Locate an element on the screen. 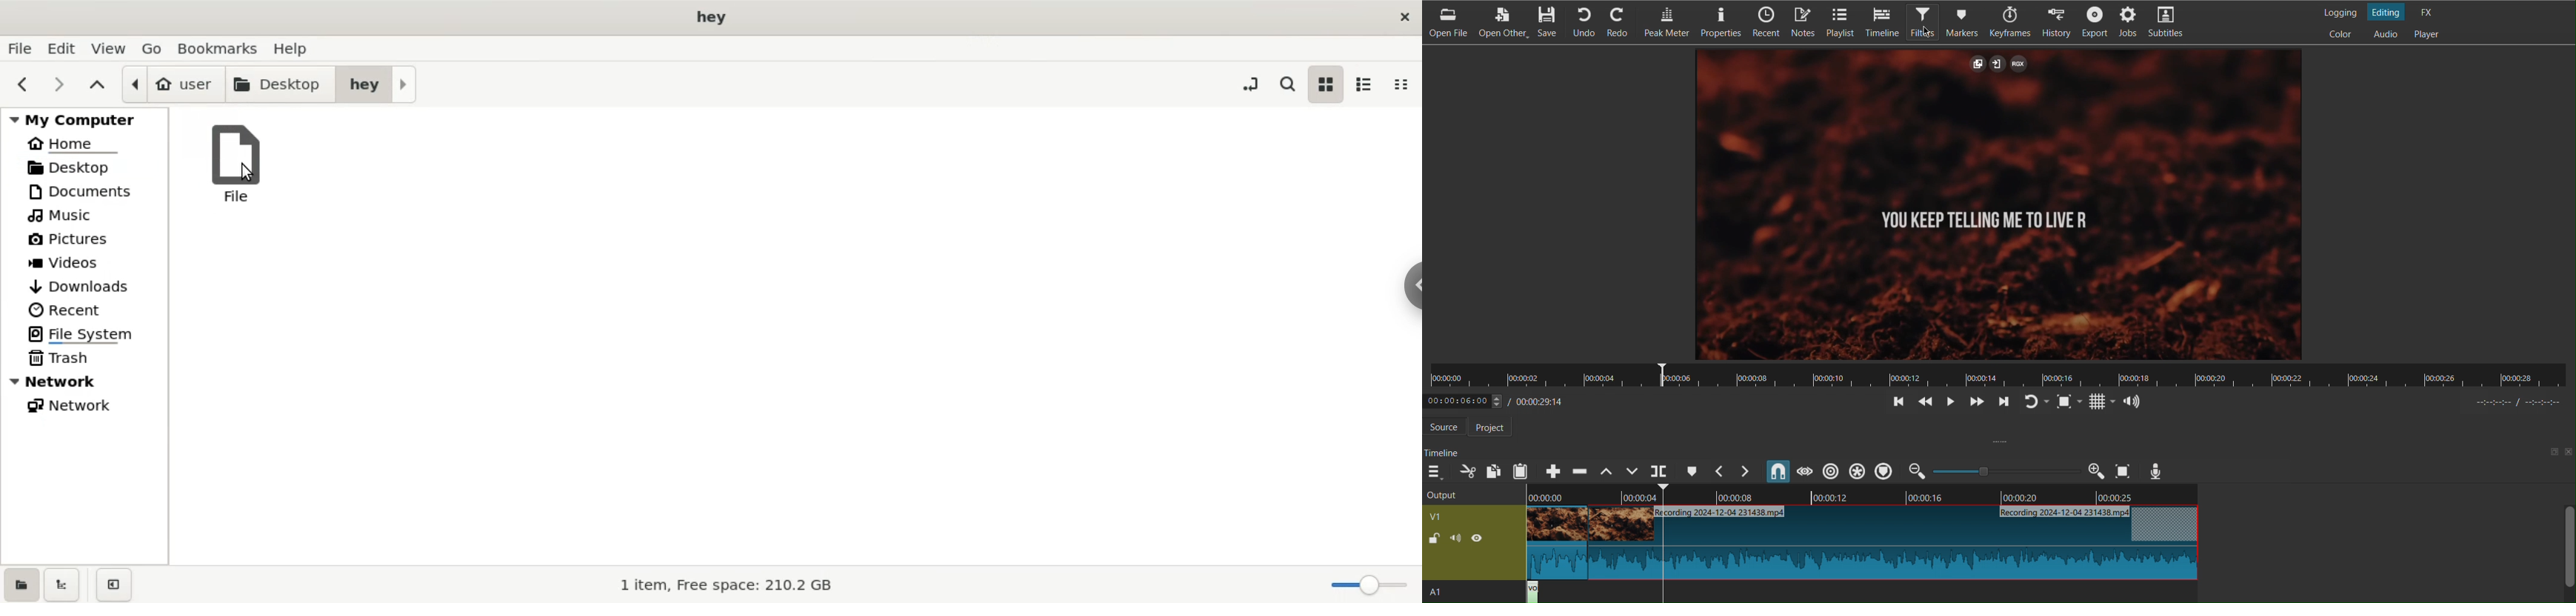  view is located at coordinates (1482, 540).